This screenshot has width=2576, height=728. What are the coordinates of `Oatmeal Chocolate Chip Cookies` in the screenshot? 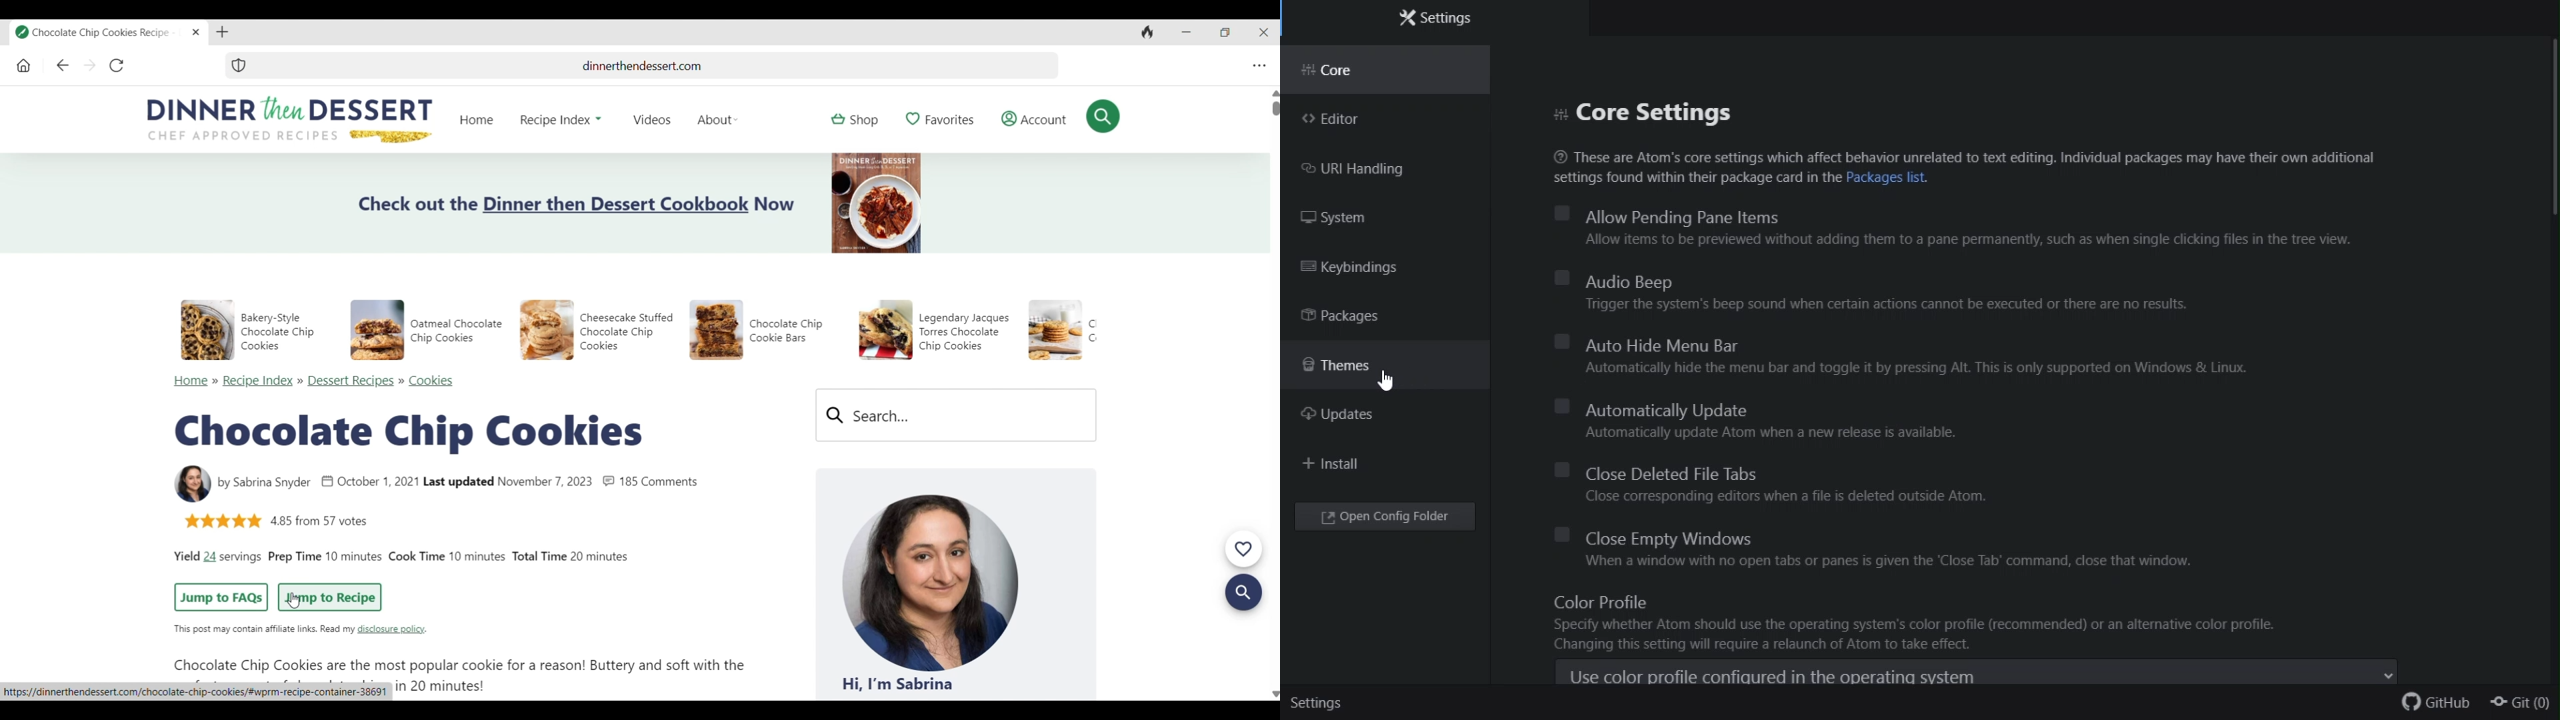 It's located at (457, 331).